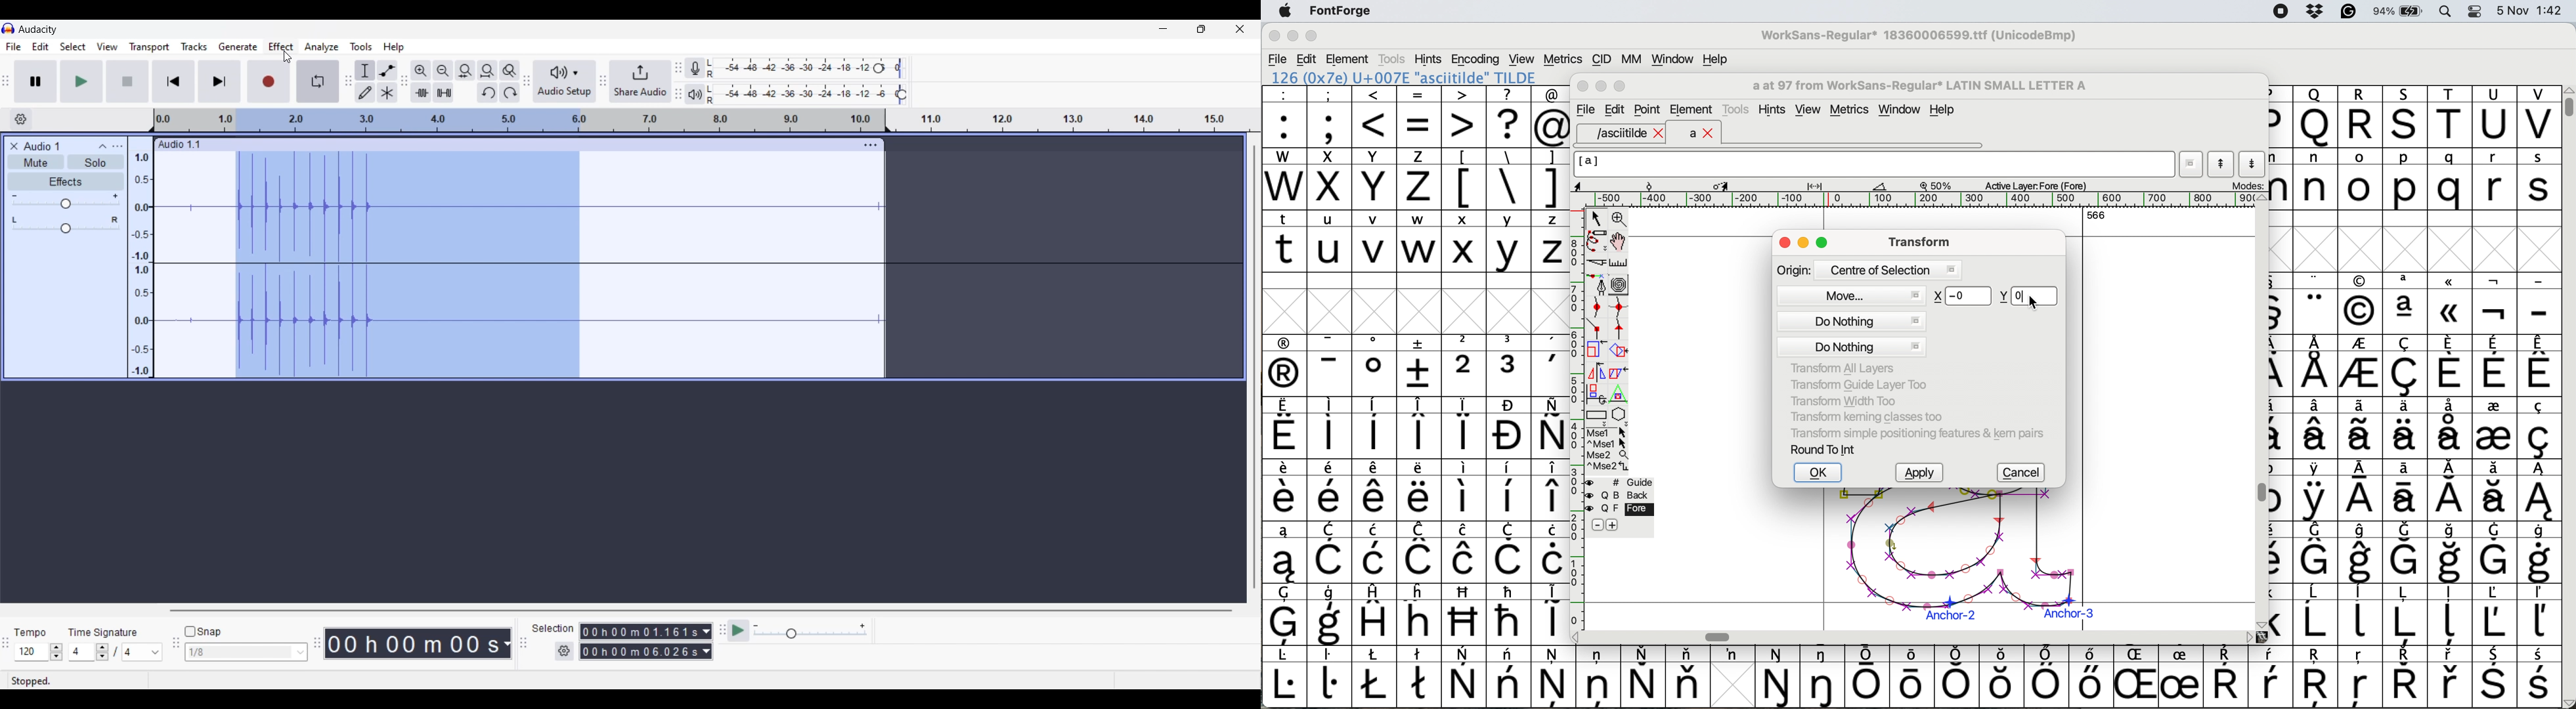 This screenshot has width=2576, height=728. What do you see at coordinates (1550, 177) in the screenshot?
I see `]` at bounding box center [1550, 177].